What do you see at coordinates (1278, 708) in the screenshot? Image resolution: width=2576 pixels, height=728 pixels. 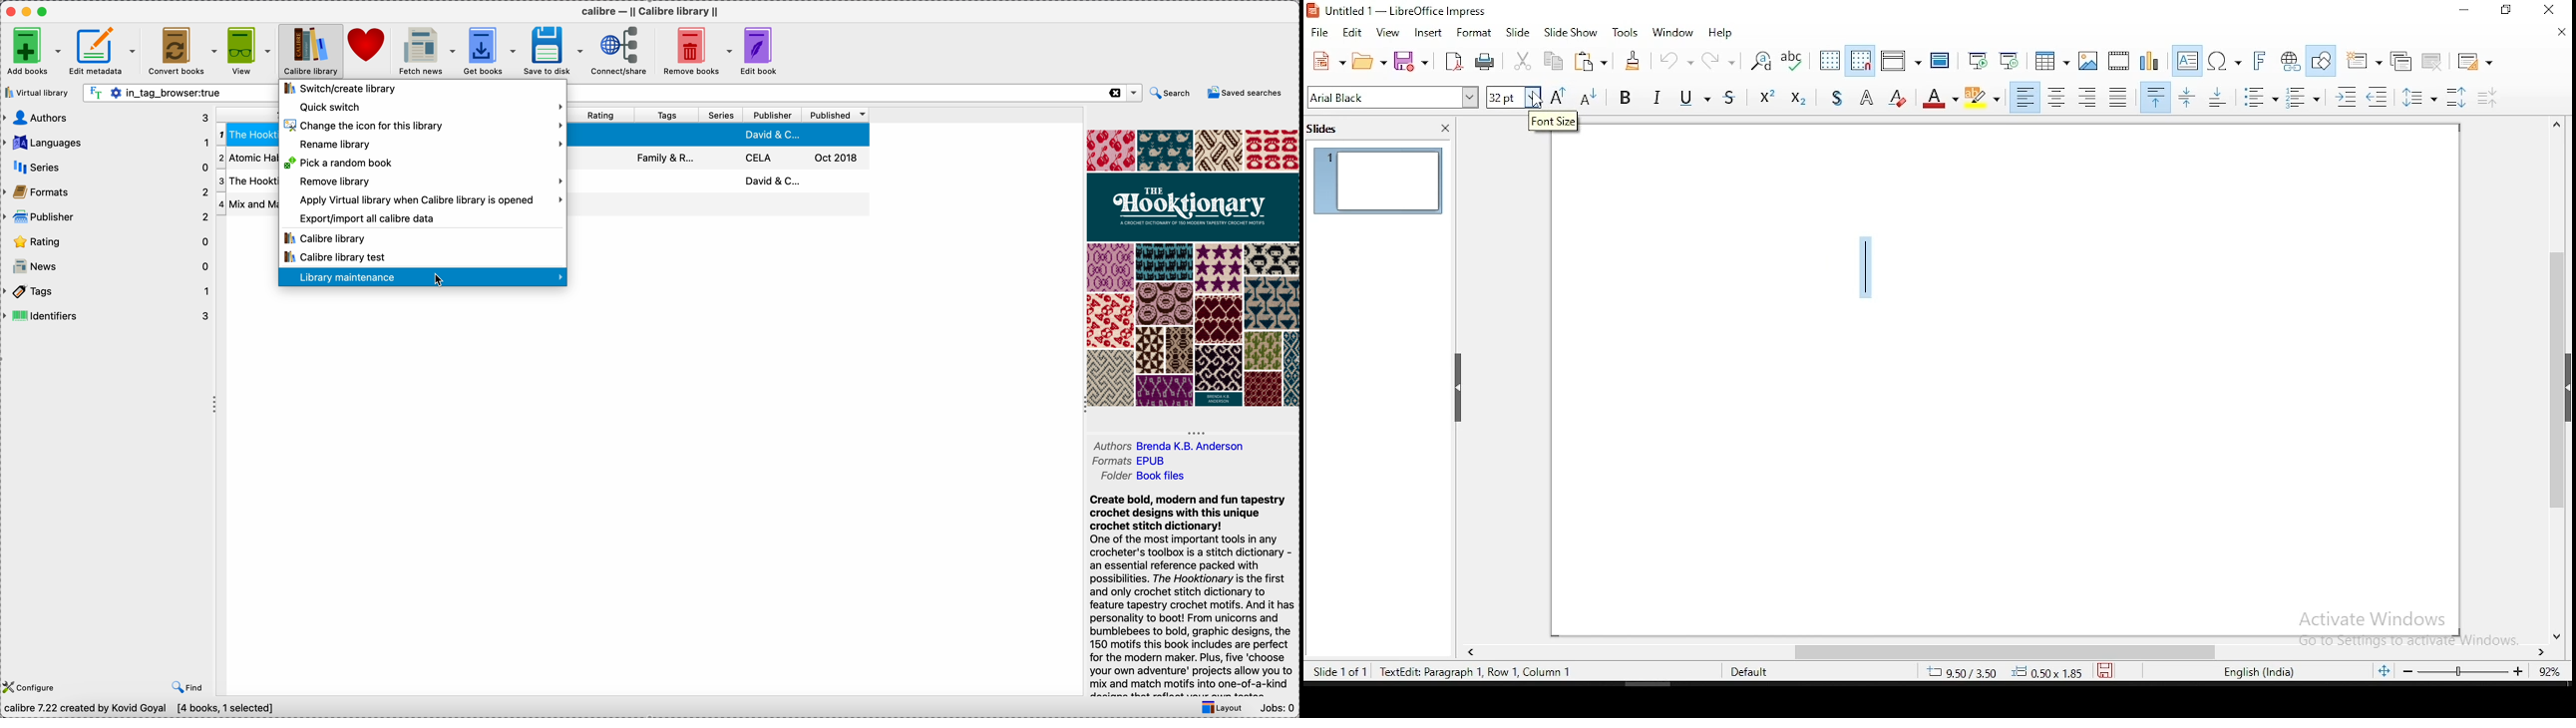 I see `Jobs: 0` at bounding box center [1278, 708].